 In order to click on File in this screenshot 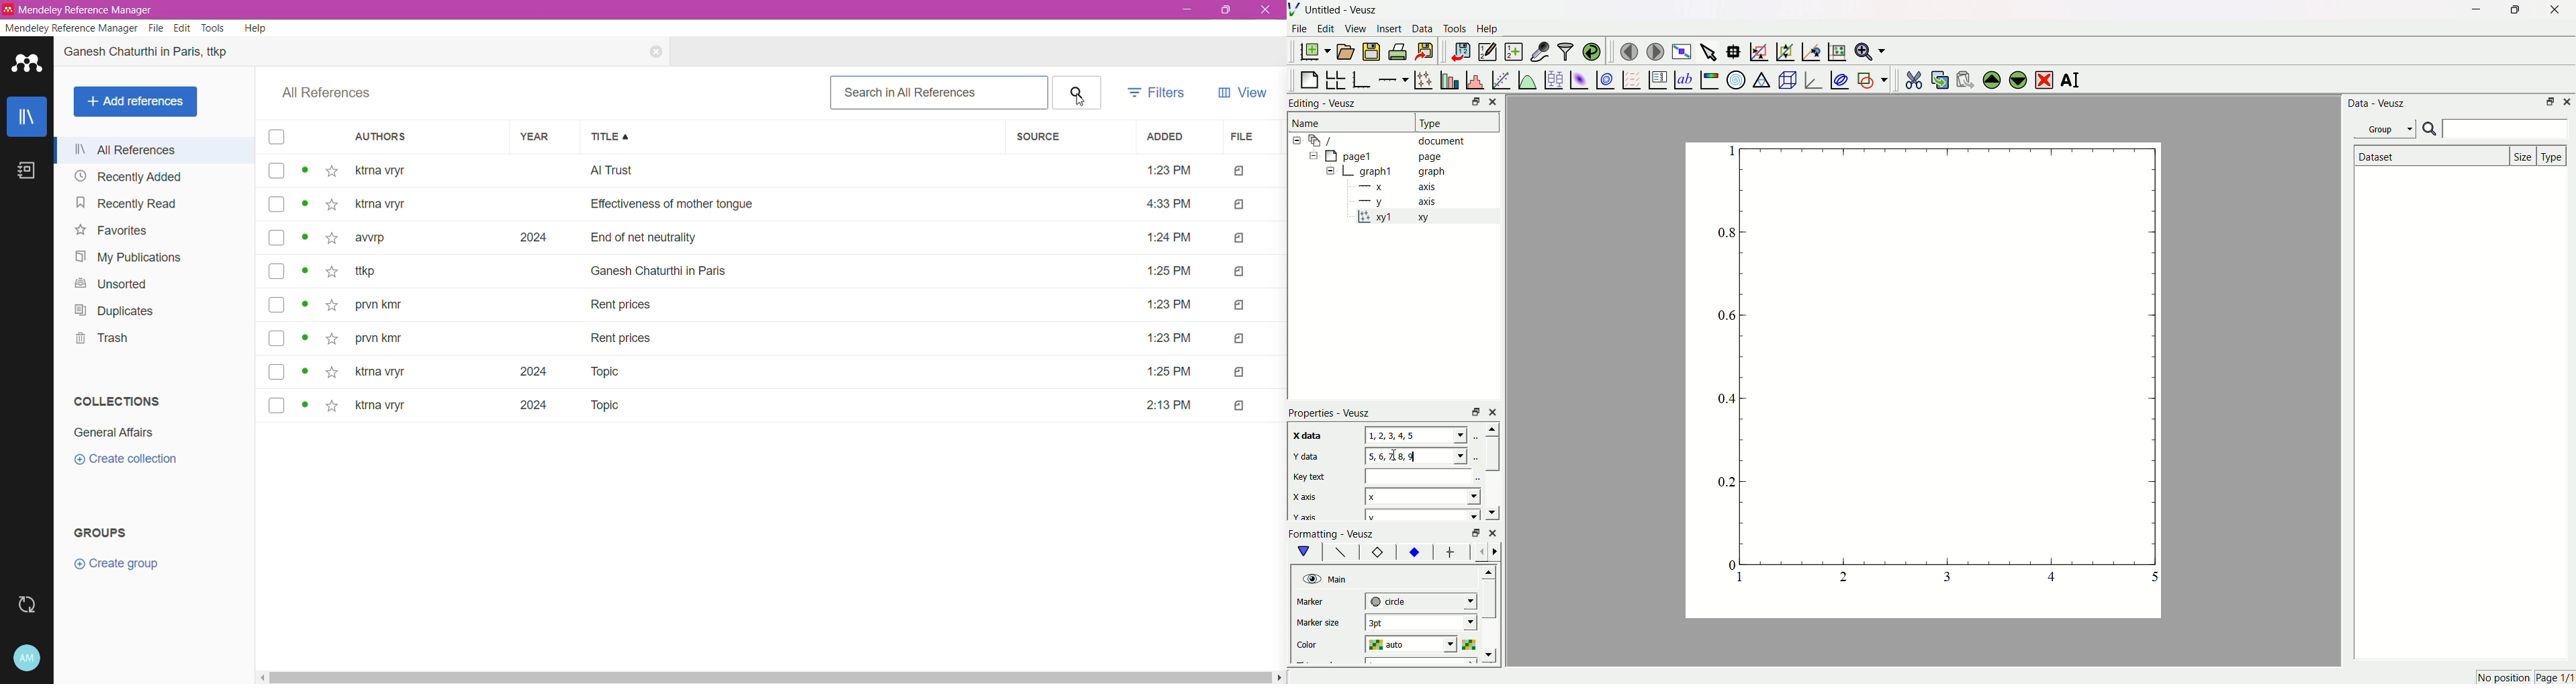, I will do `click(1301, 30)`.